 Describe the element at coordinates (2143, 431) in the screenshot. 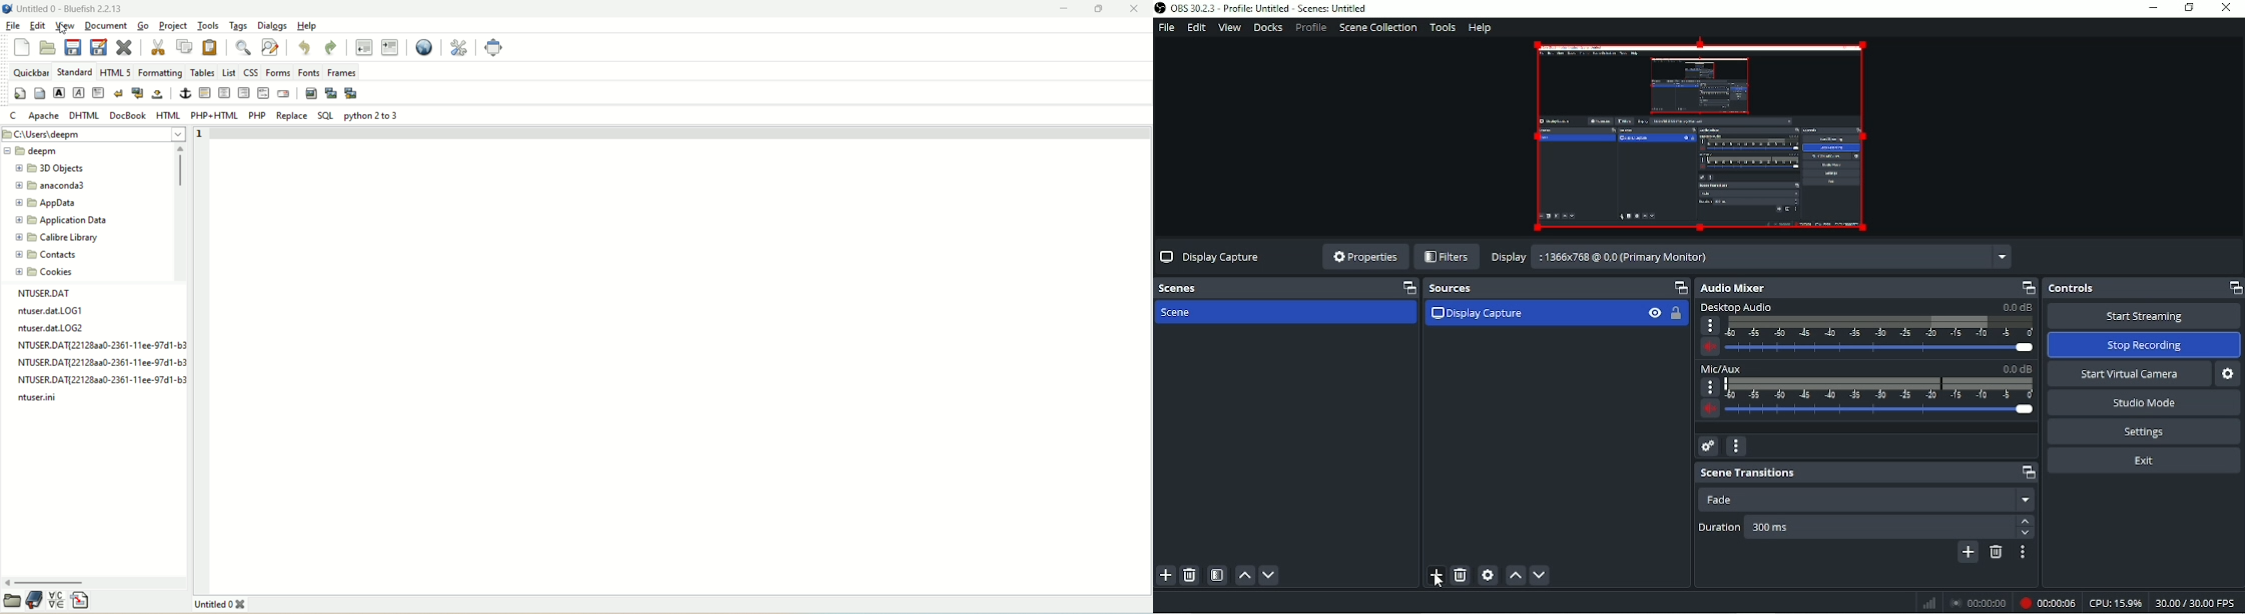

I see `Settings` at that location.